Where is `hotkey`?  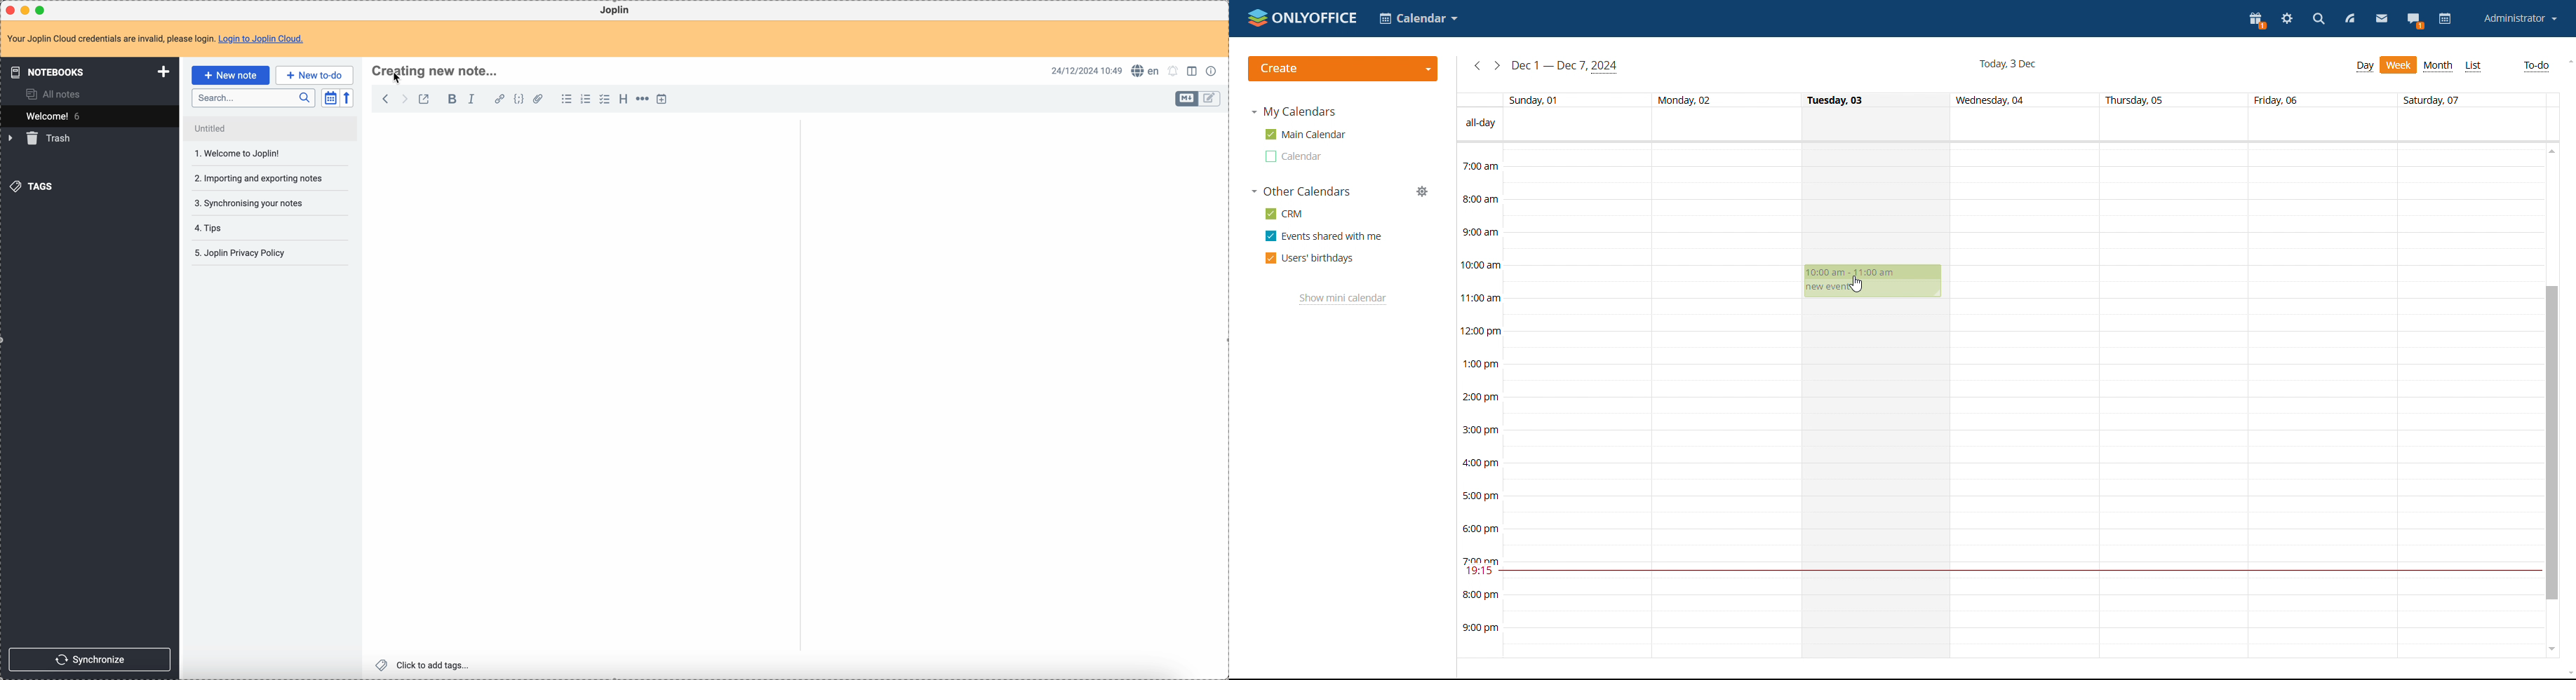 hotkey is located at coordinates (435, 73).